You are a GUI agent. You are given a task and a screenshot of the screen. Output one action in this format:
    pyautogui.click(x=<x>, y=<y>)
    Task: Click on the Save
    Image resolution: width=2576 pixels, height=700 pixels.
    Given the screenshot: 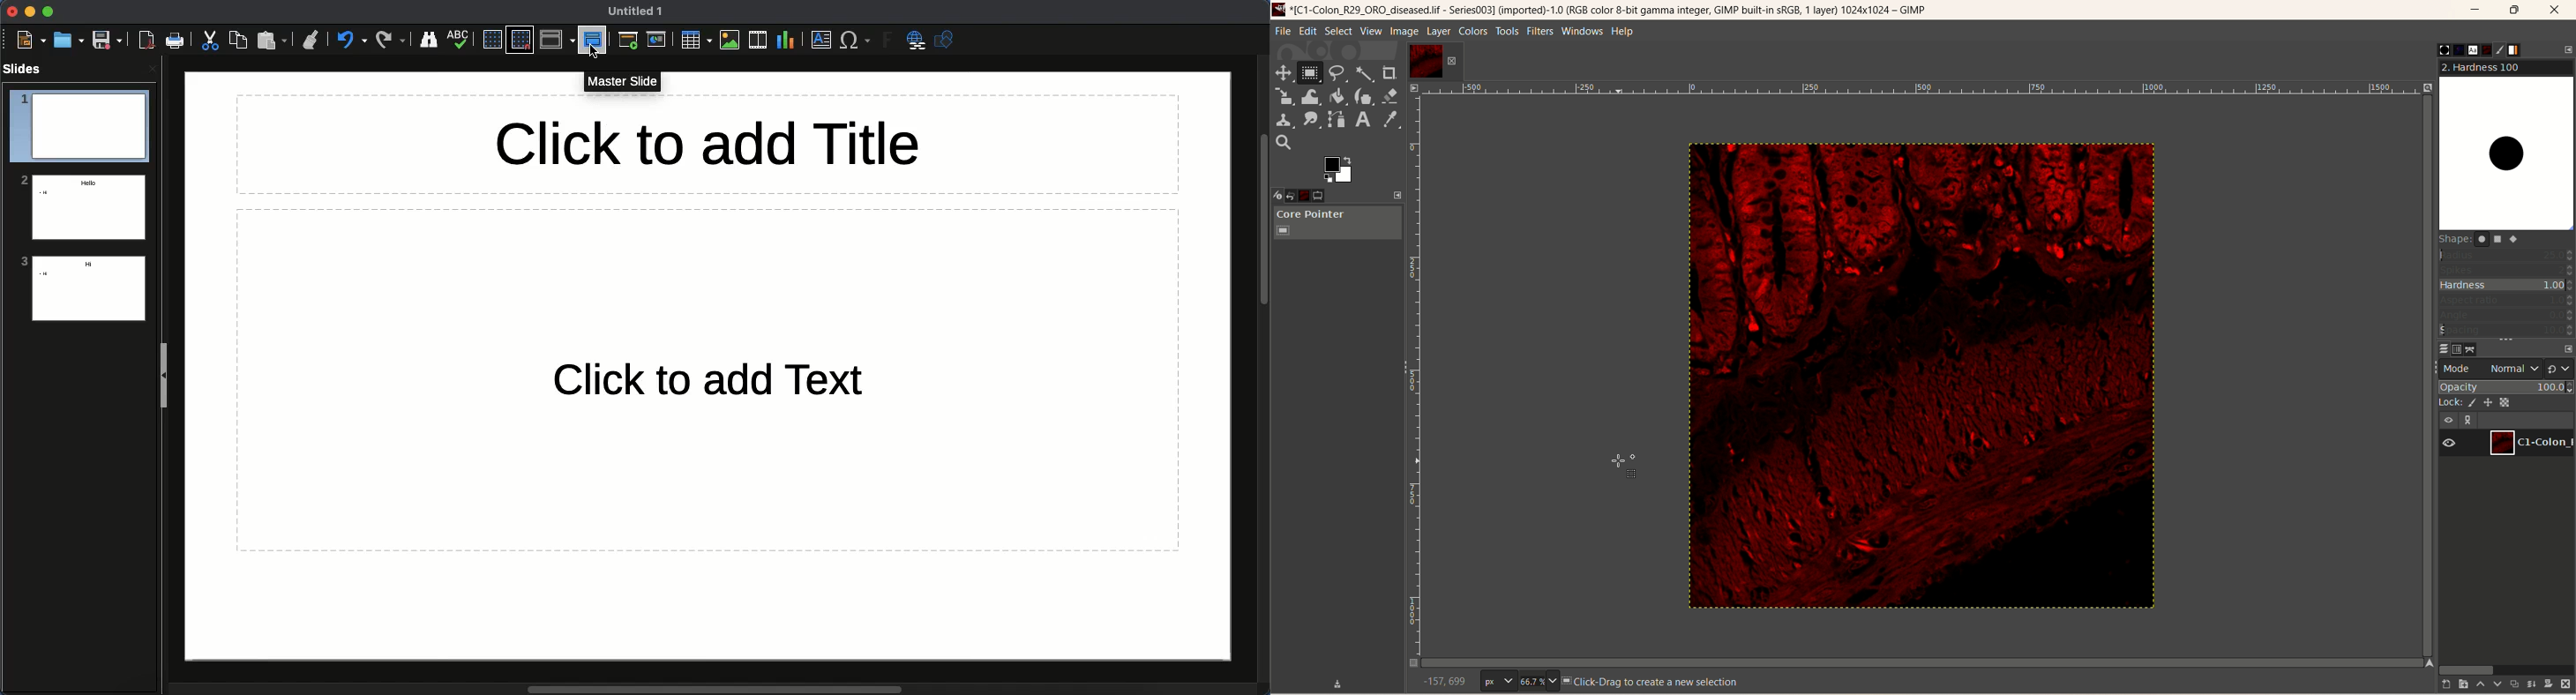 What is the action you would take?
    pyautogui.click(x=107, y=41)
    